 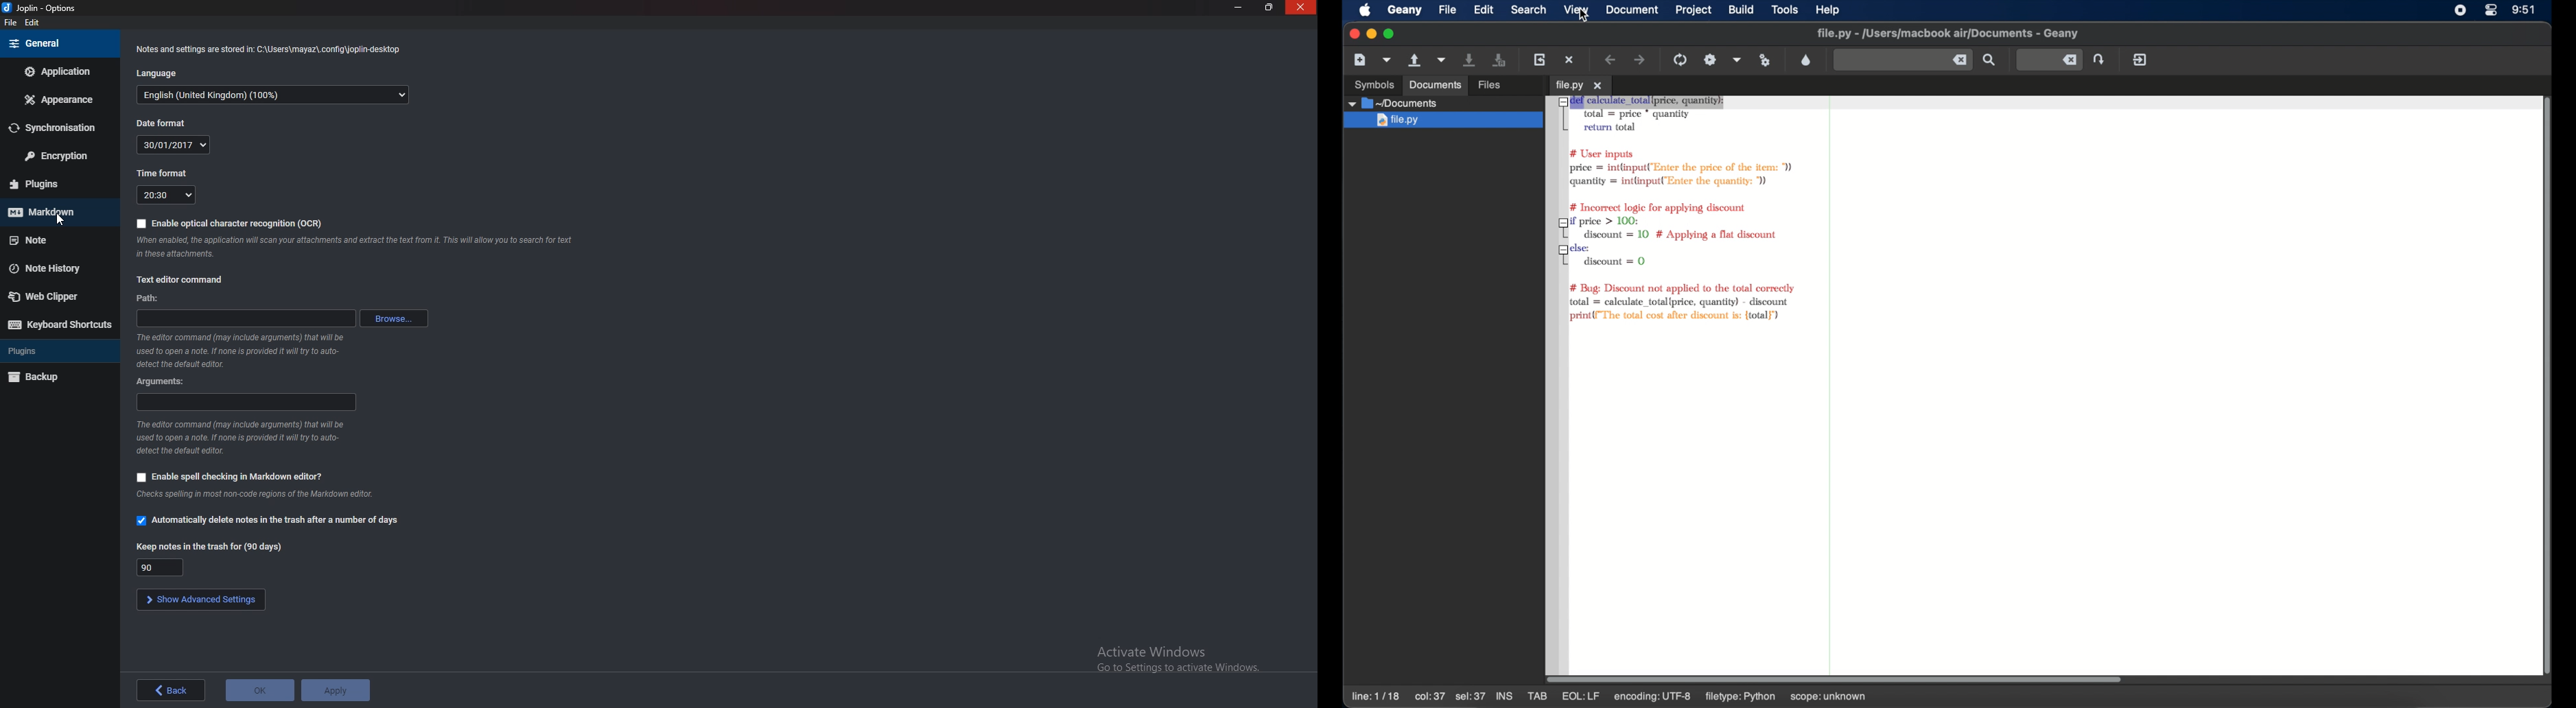 I want to click on minimize, so click(x=1241, y=8).